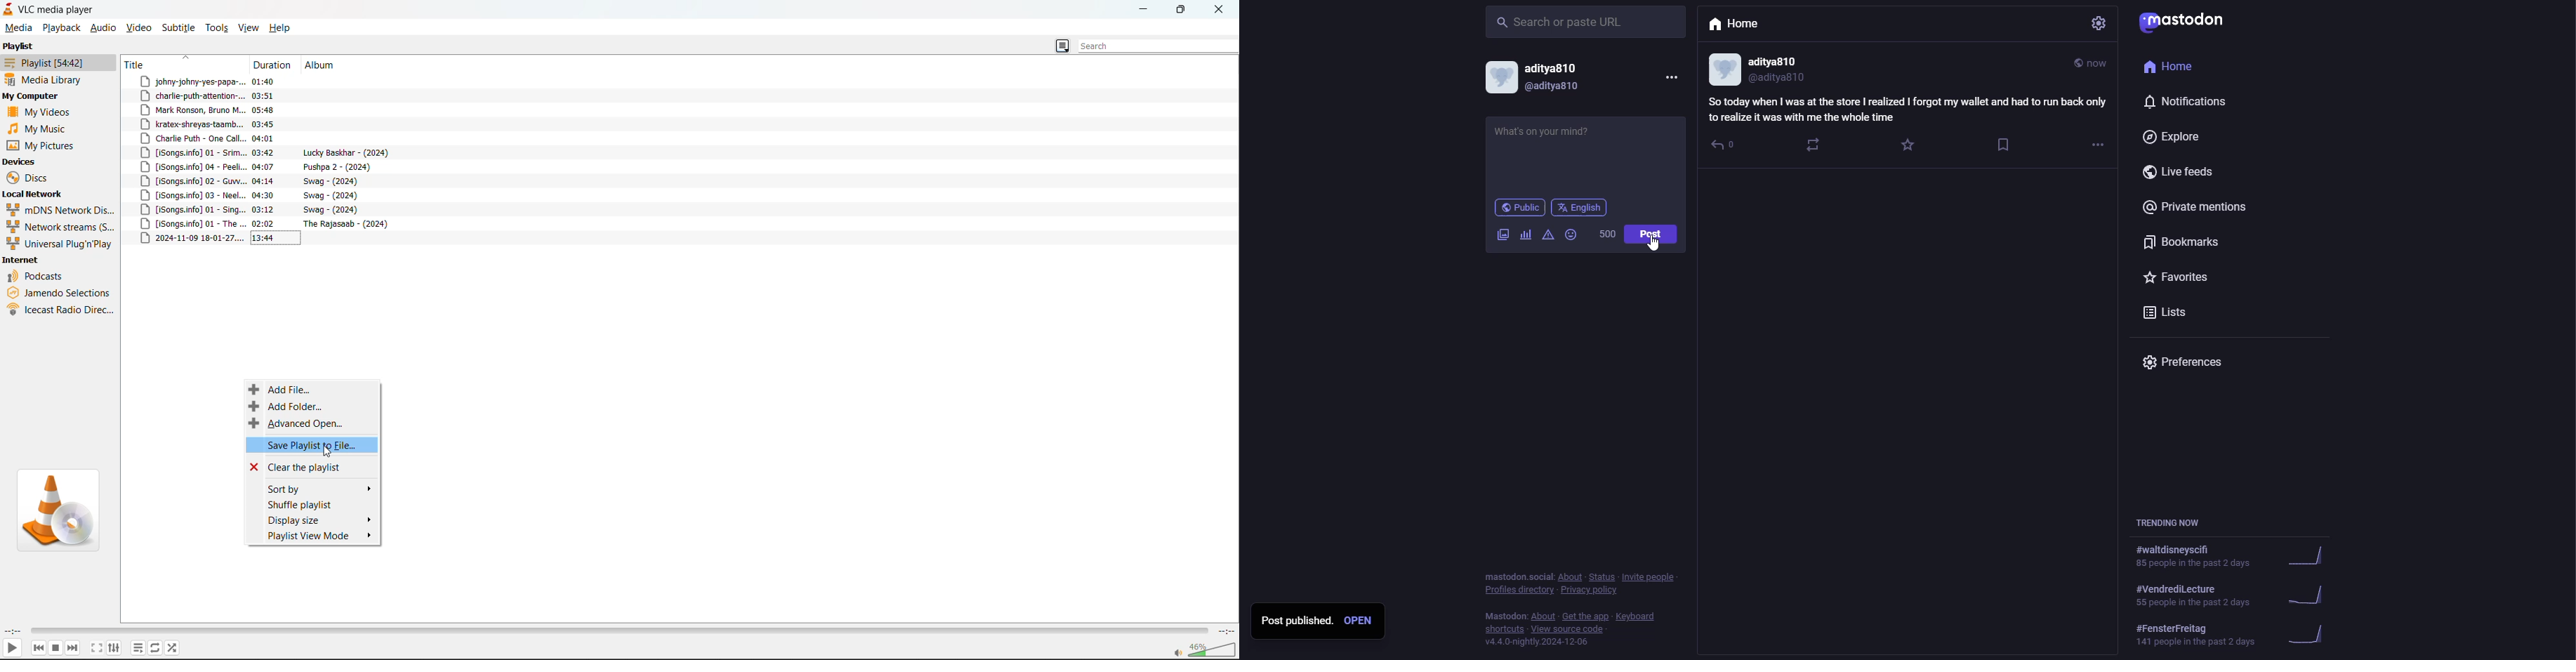 Image resolution: width=2576 pixels, height=672 pixels. Describe the element at coordinates (265, 153) in the screenshot. I see `track 6 title, duration and album details` at that location.